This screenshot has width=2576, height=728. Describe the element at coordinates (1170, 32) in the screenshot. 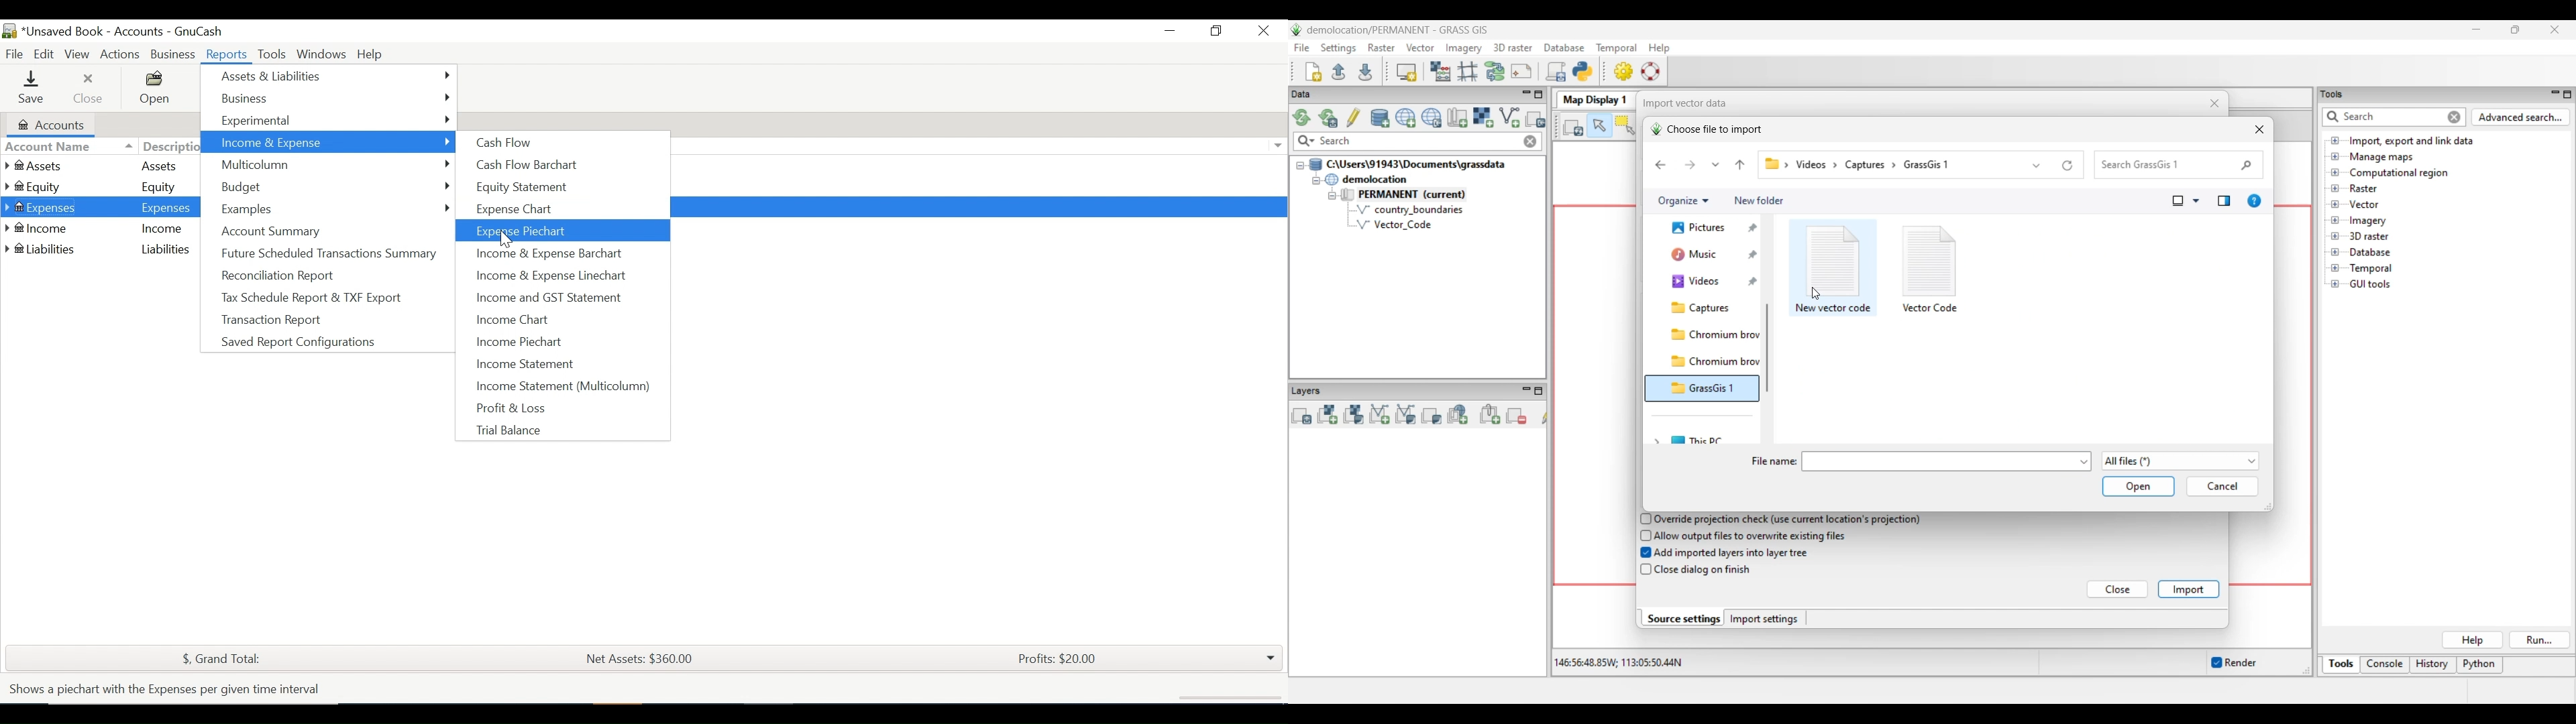

I see `Minimize` at that location.